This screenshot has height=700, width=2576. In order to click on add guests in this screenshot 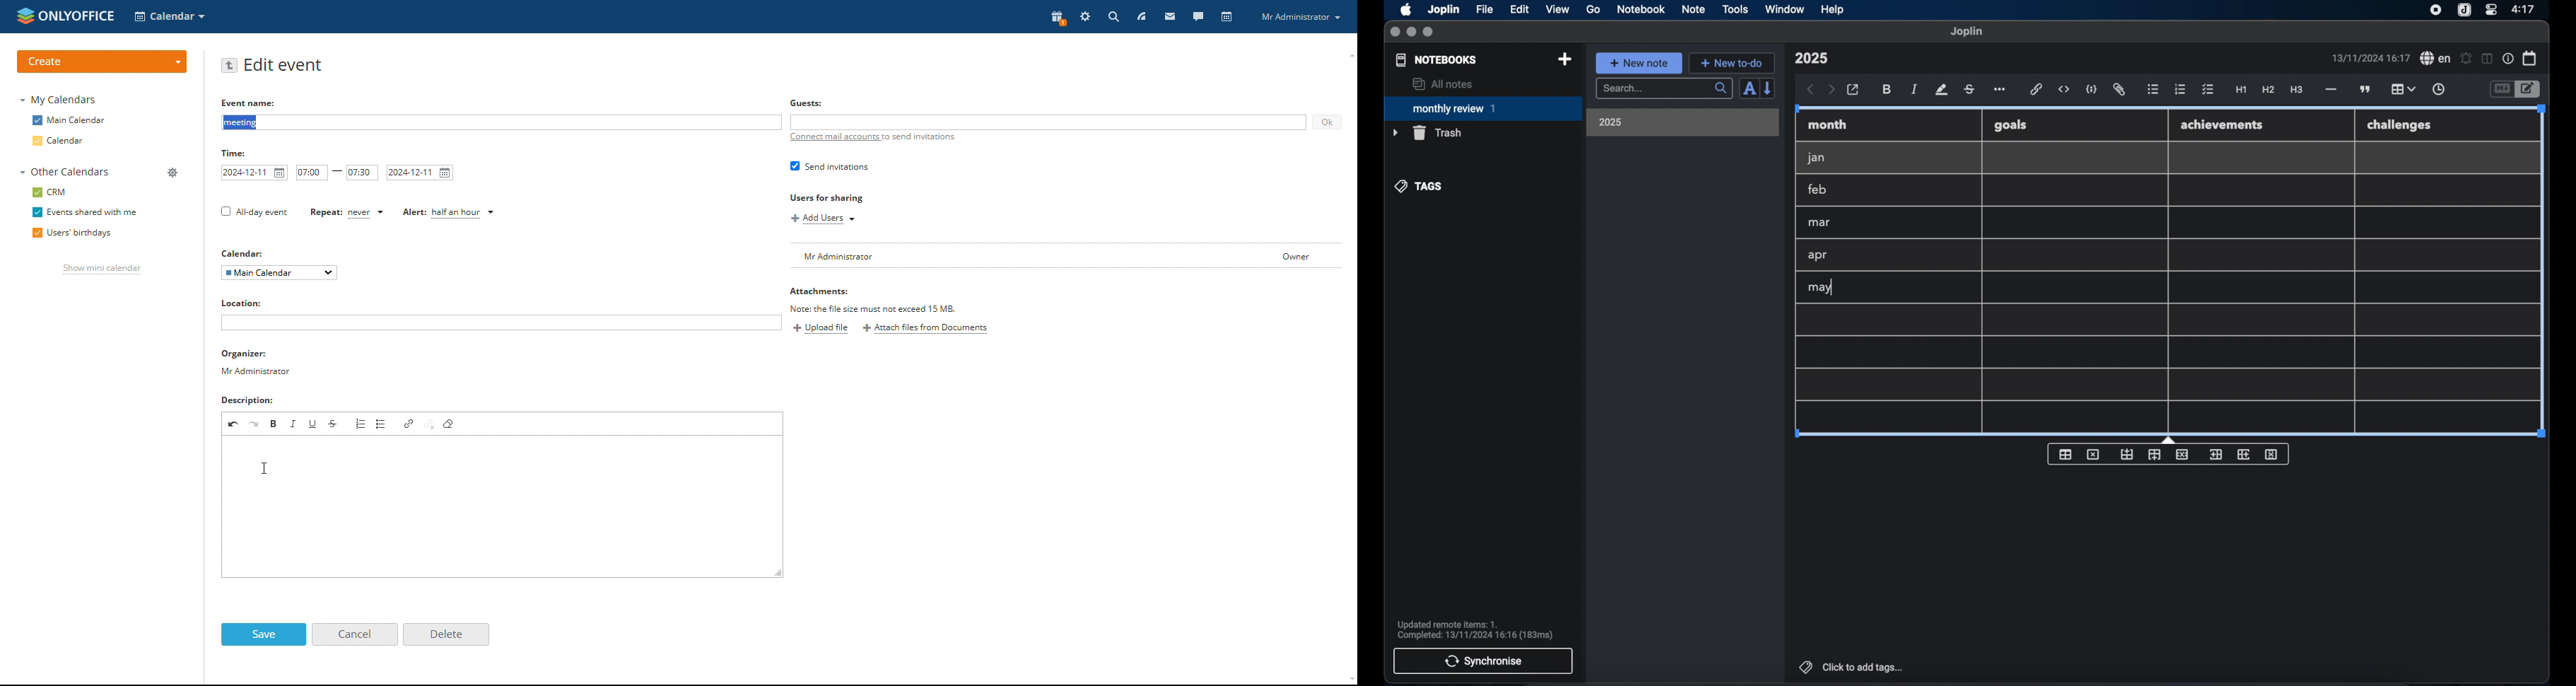, I will do `click(1048, 122)`.